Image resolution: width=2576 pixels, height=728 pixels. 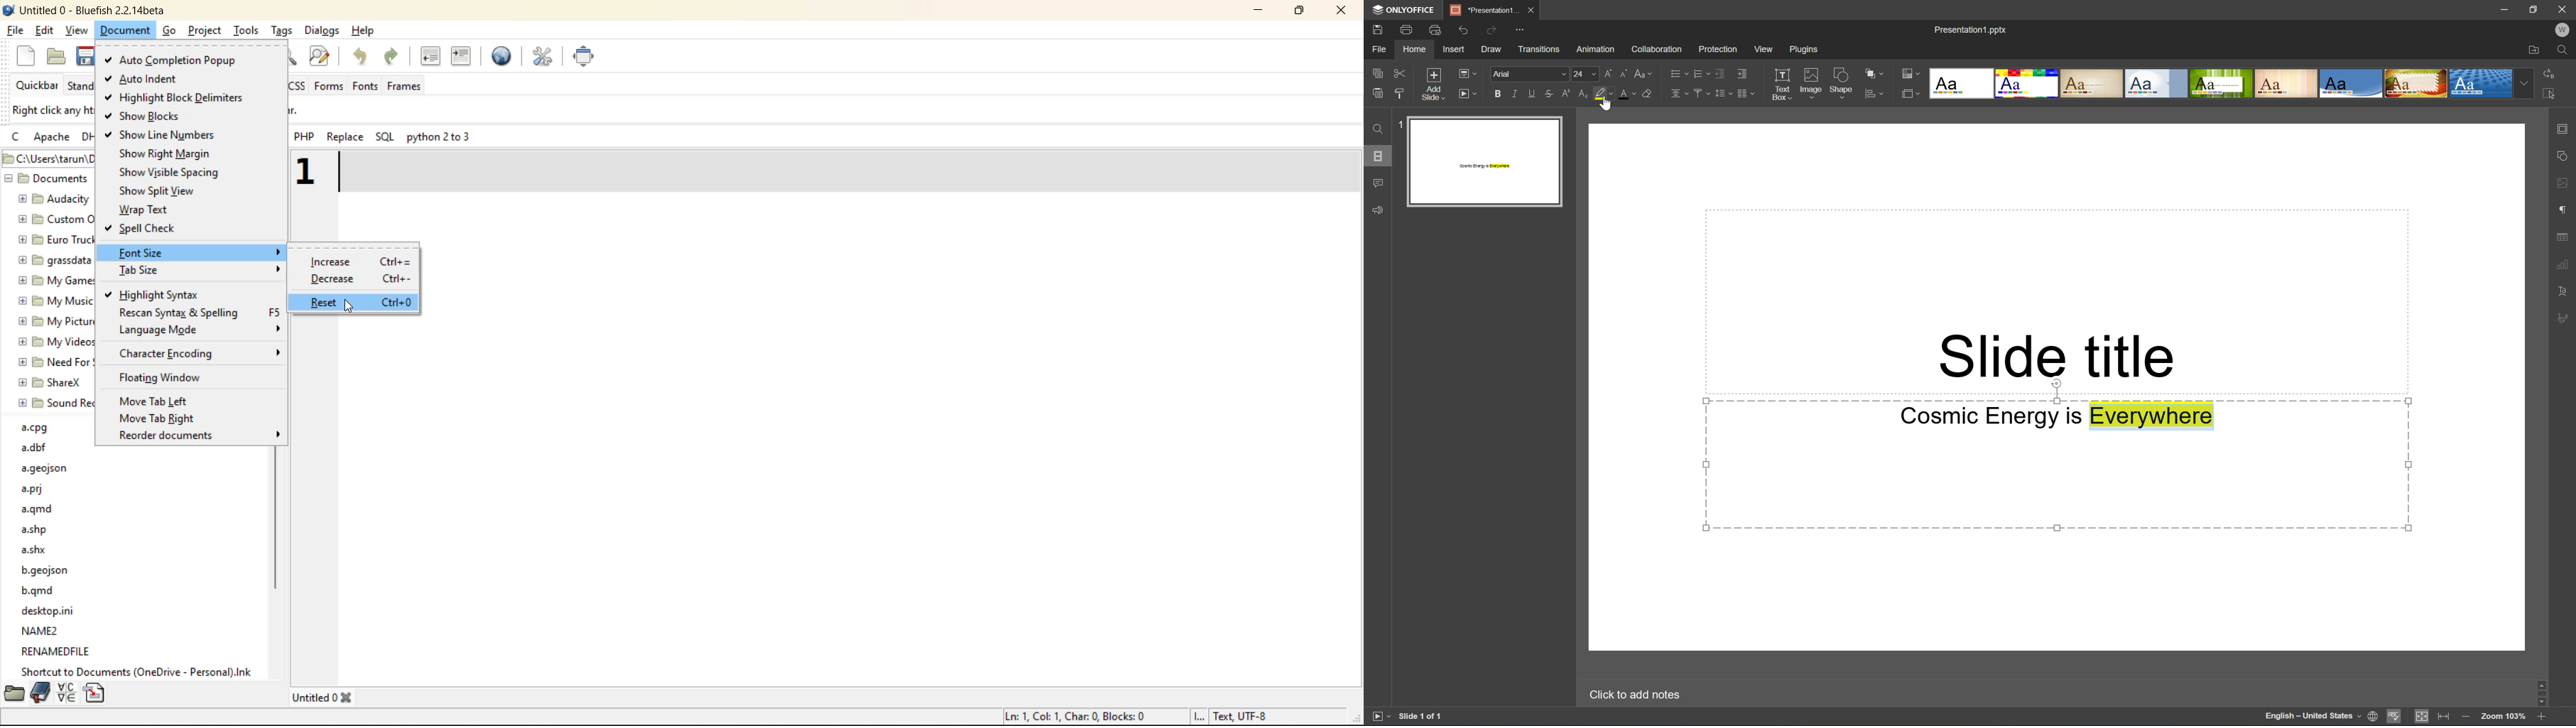 What do you see at coordinates (1565, 92) in the screenshot?
I see `Superscript` at bounding box center [1565, 92].